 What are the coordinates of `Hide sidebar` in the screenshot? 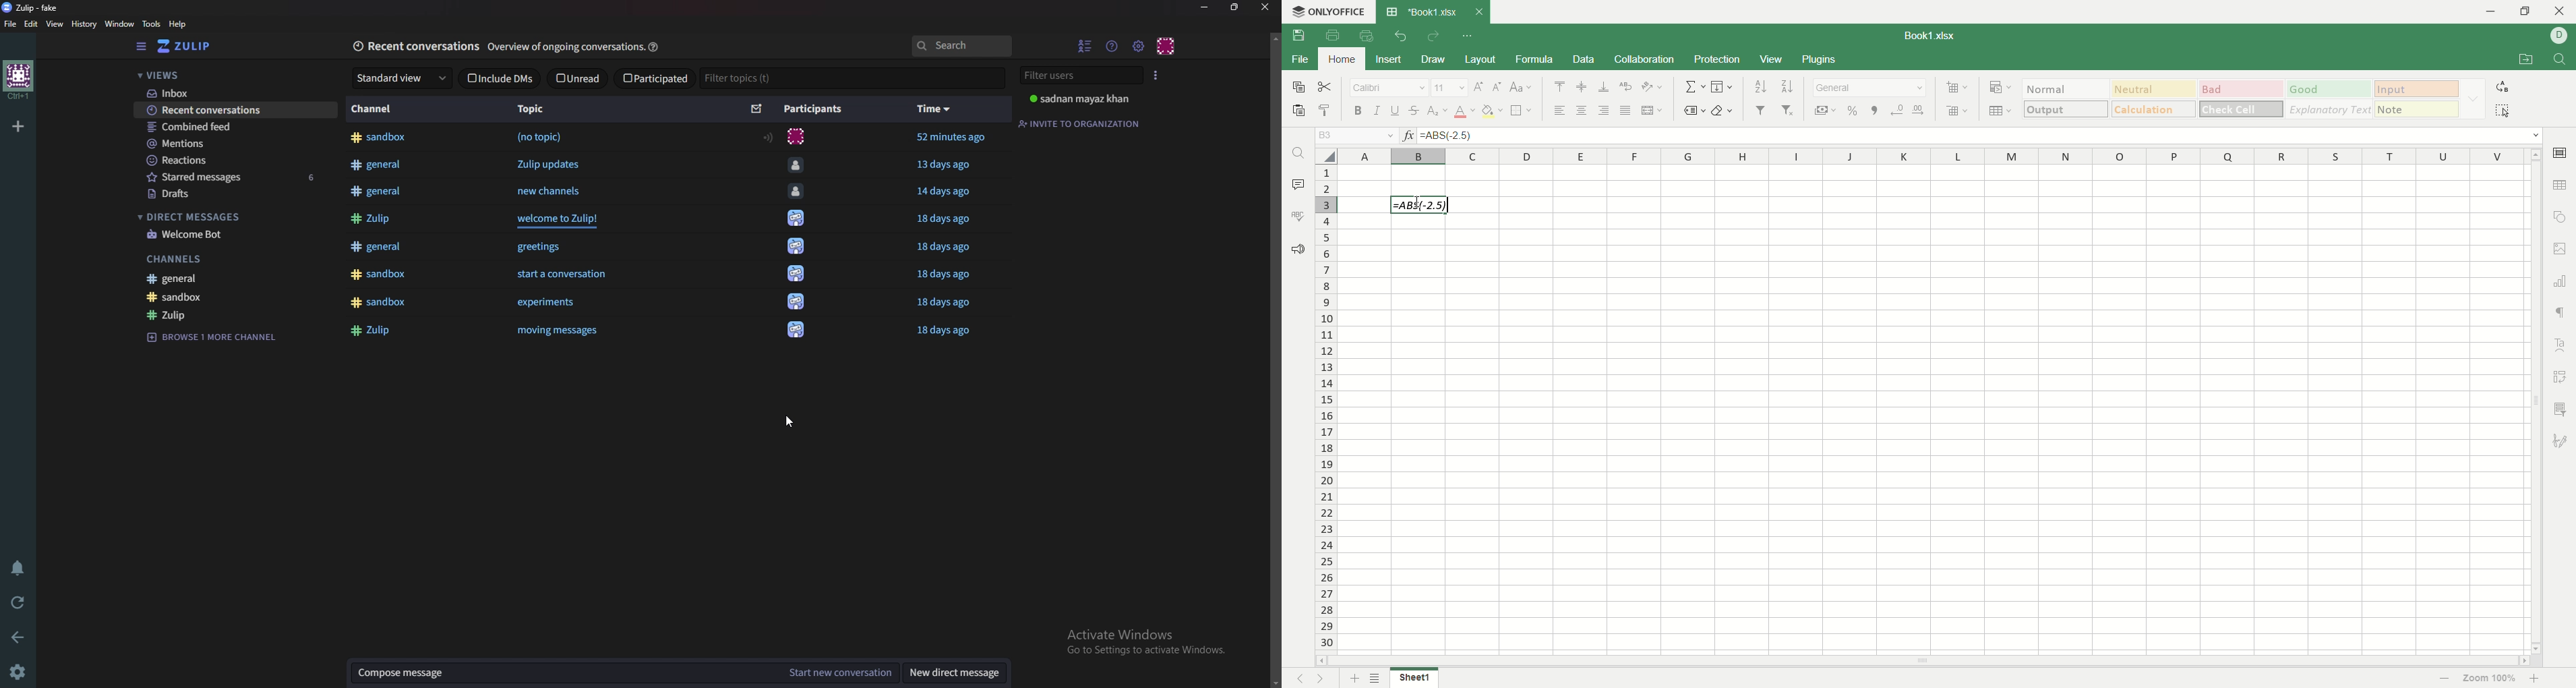 It's located at (142, 46).